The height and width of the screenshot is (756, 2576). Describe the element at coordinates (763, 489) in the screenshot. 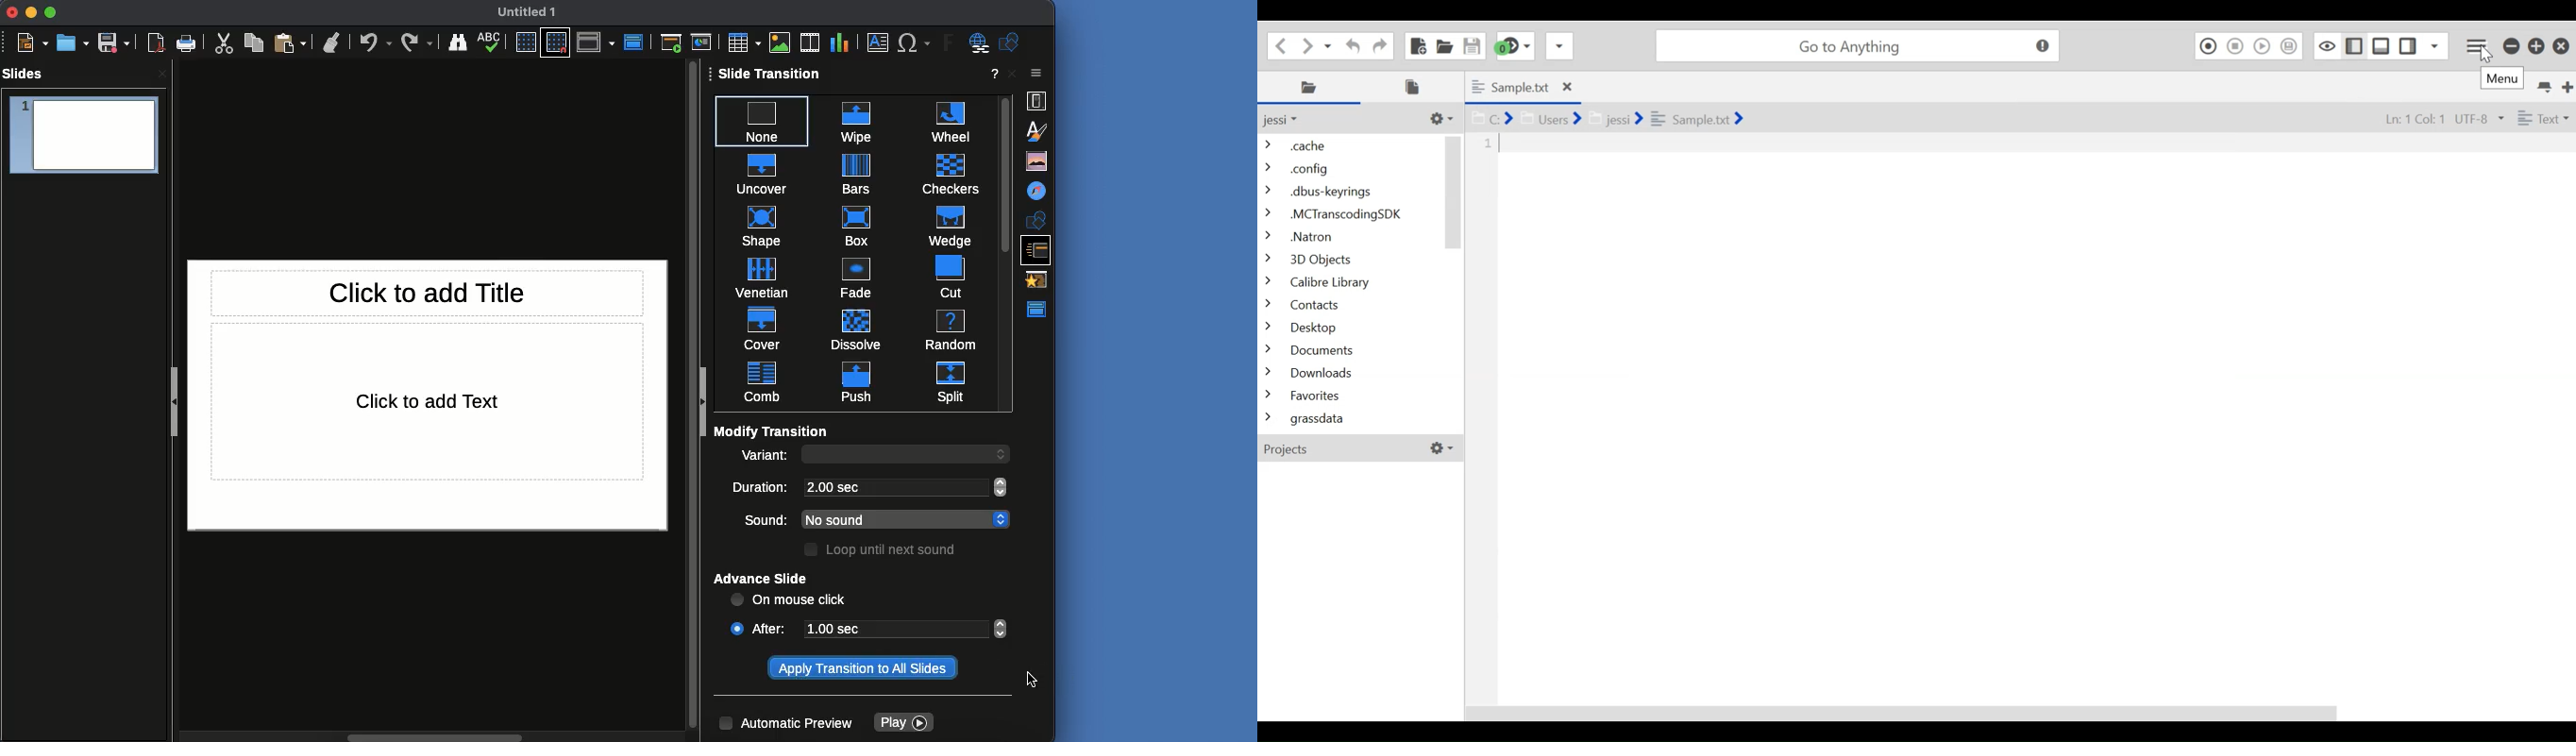

I see `Duration` at that location.